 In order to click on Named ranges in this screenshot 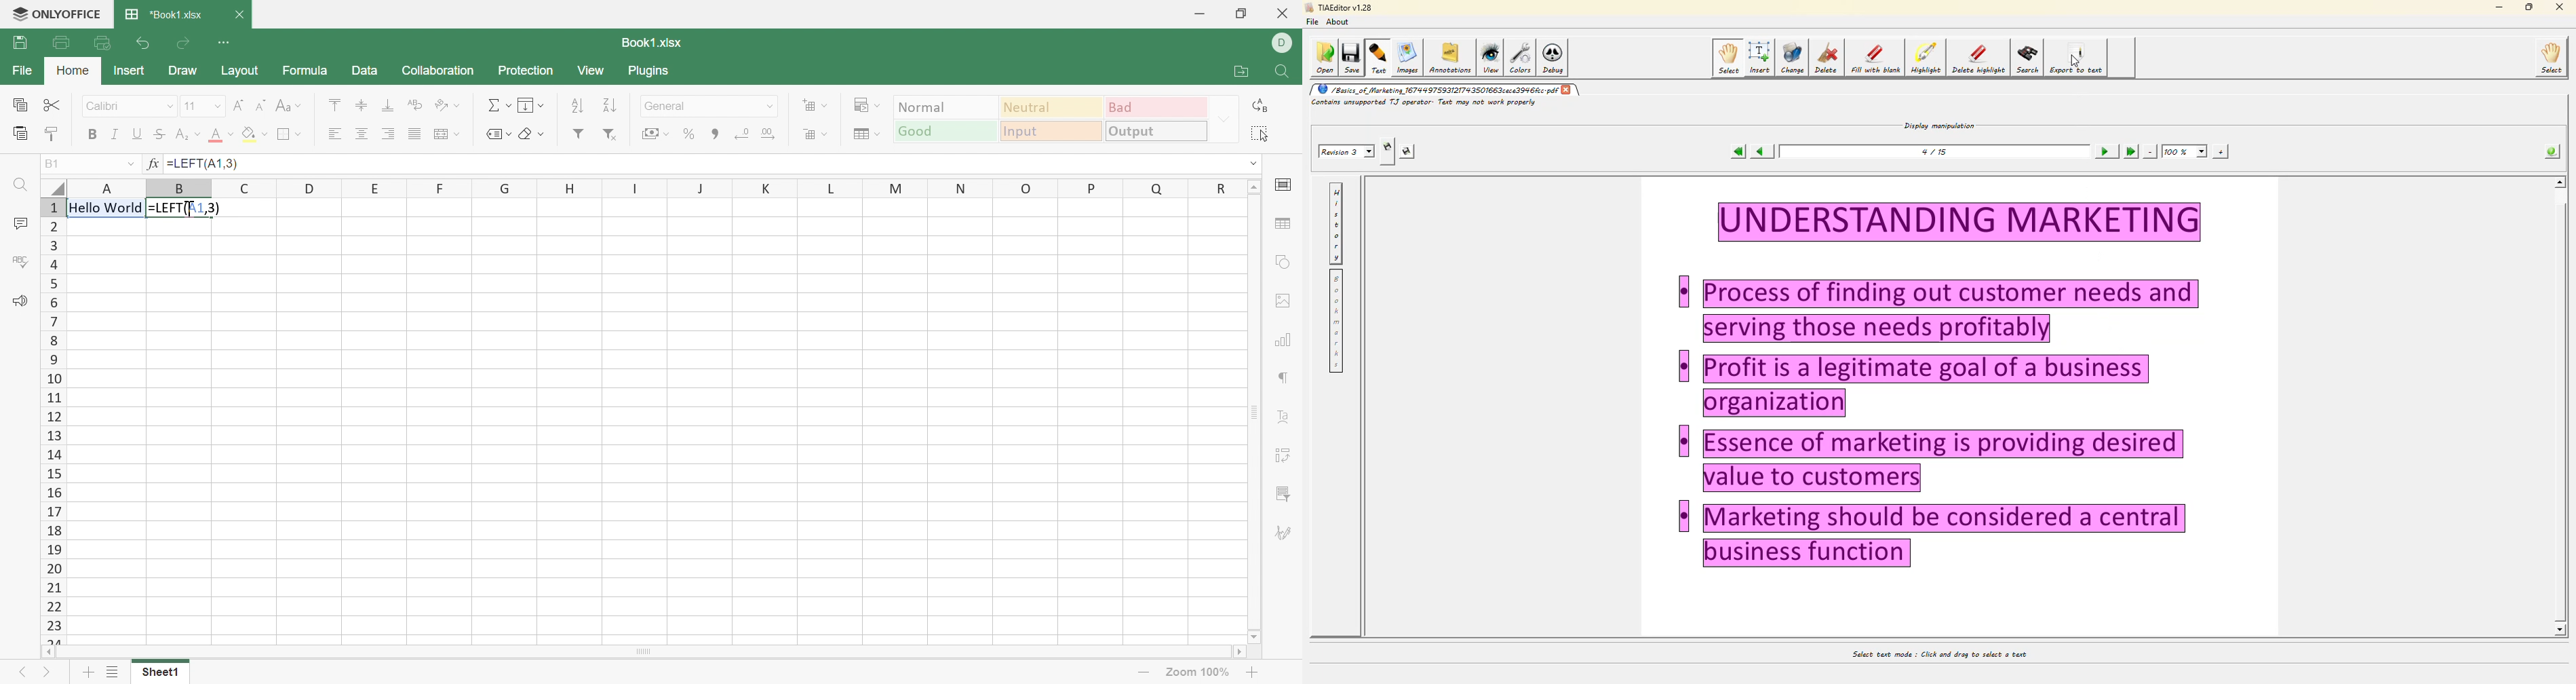, I will do `click(499, 134)`.